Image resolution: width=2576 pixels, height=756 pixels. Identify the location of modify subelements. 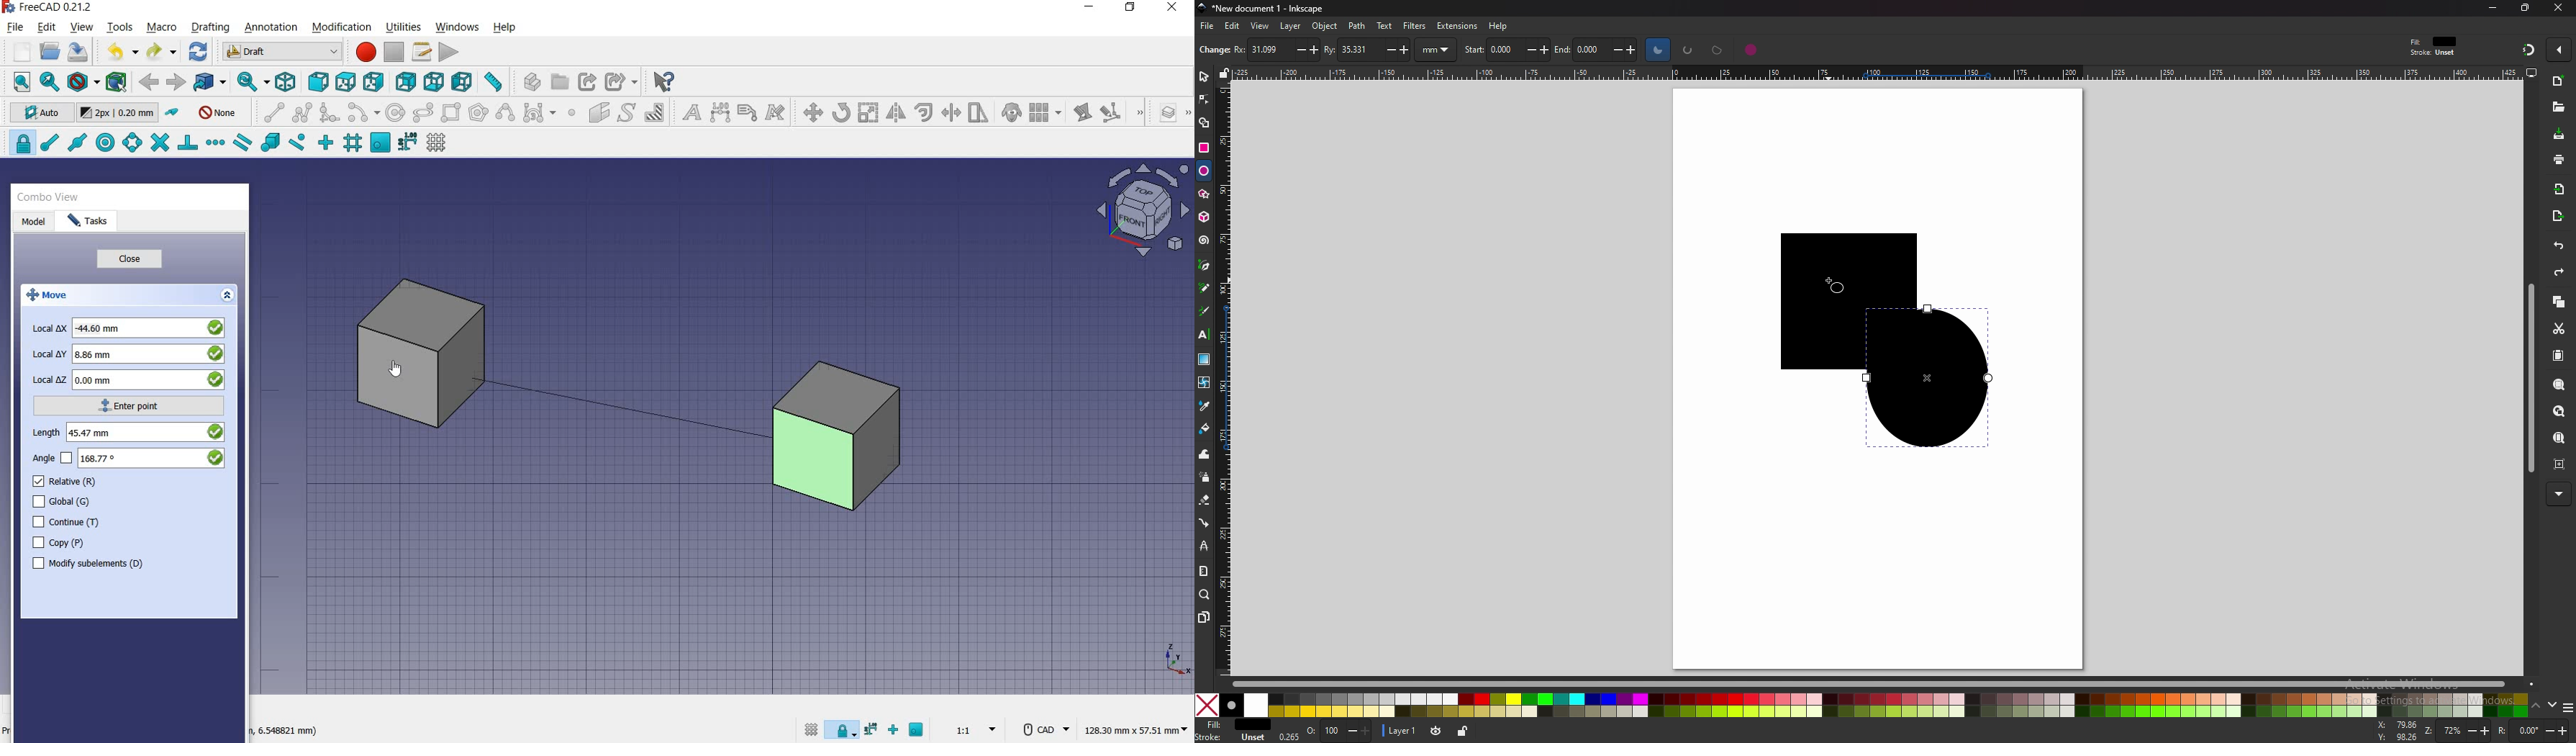
(93, 564).